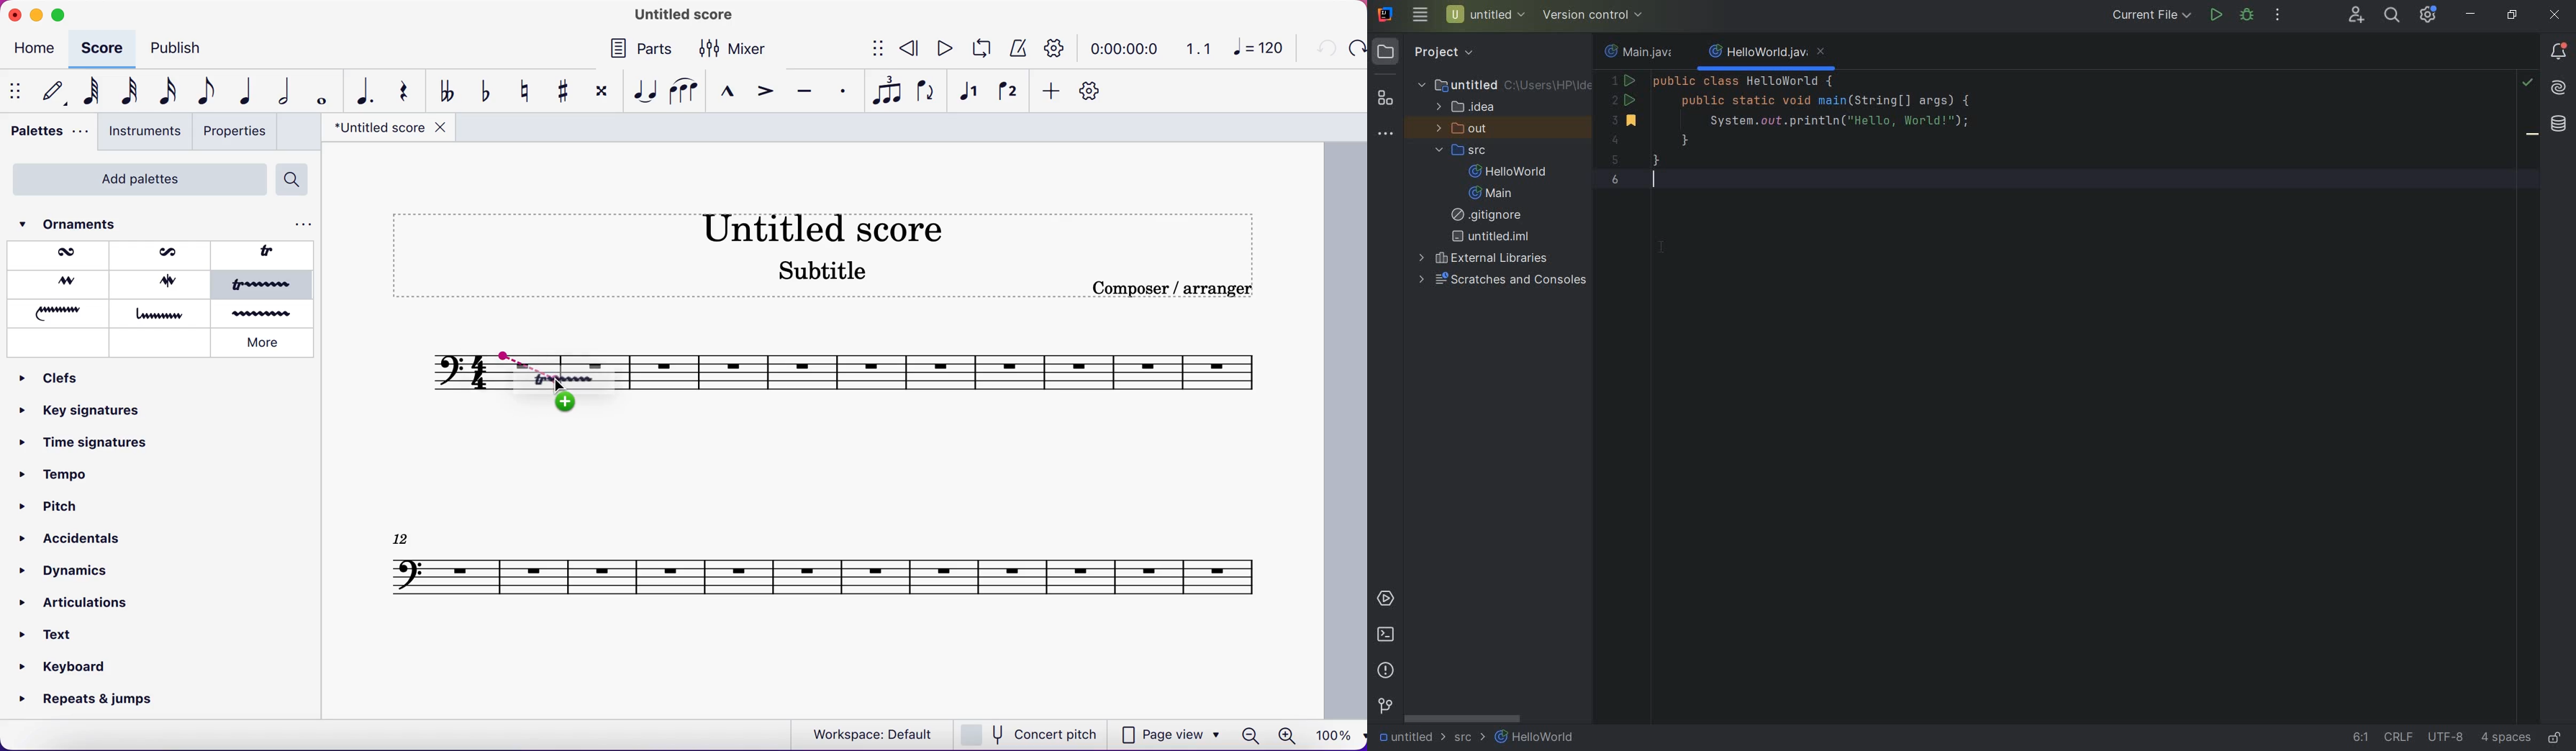 The width and height of the screenshot is (2576, 756). I want to click on 16th note, so click(165, 93).